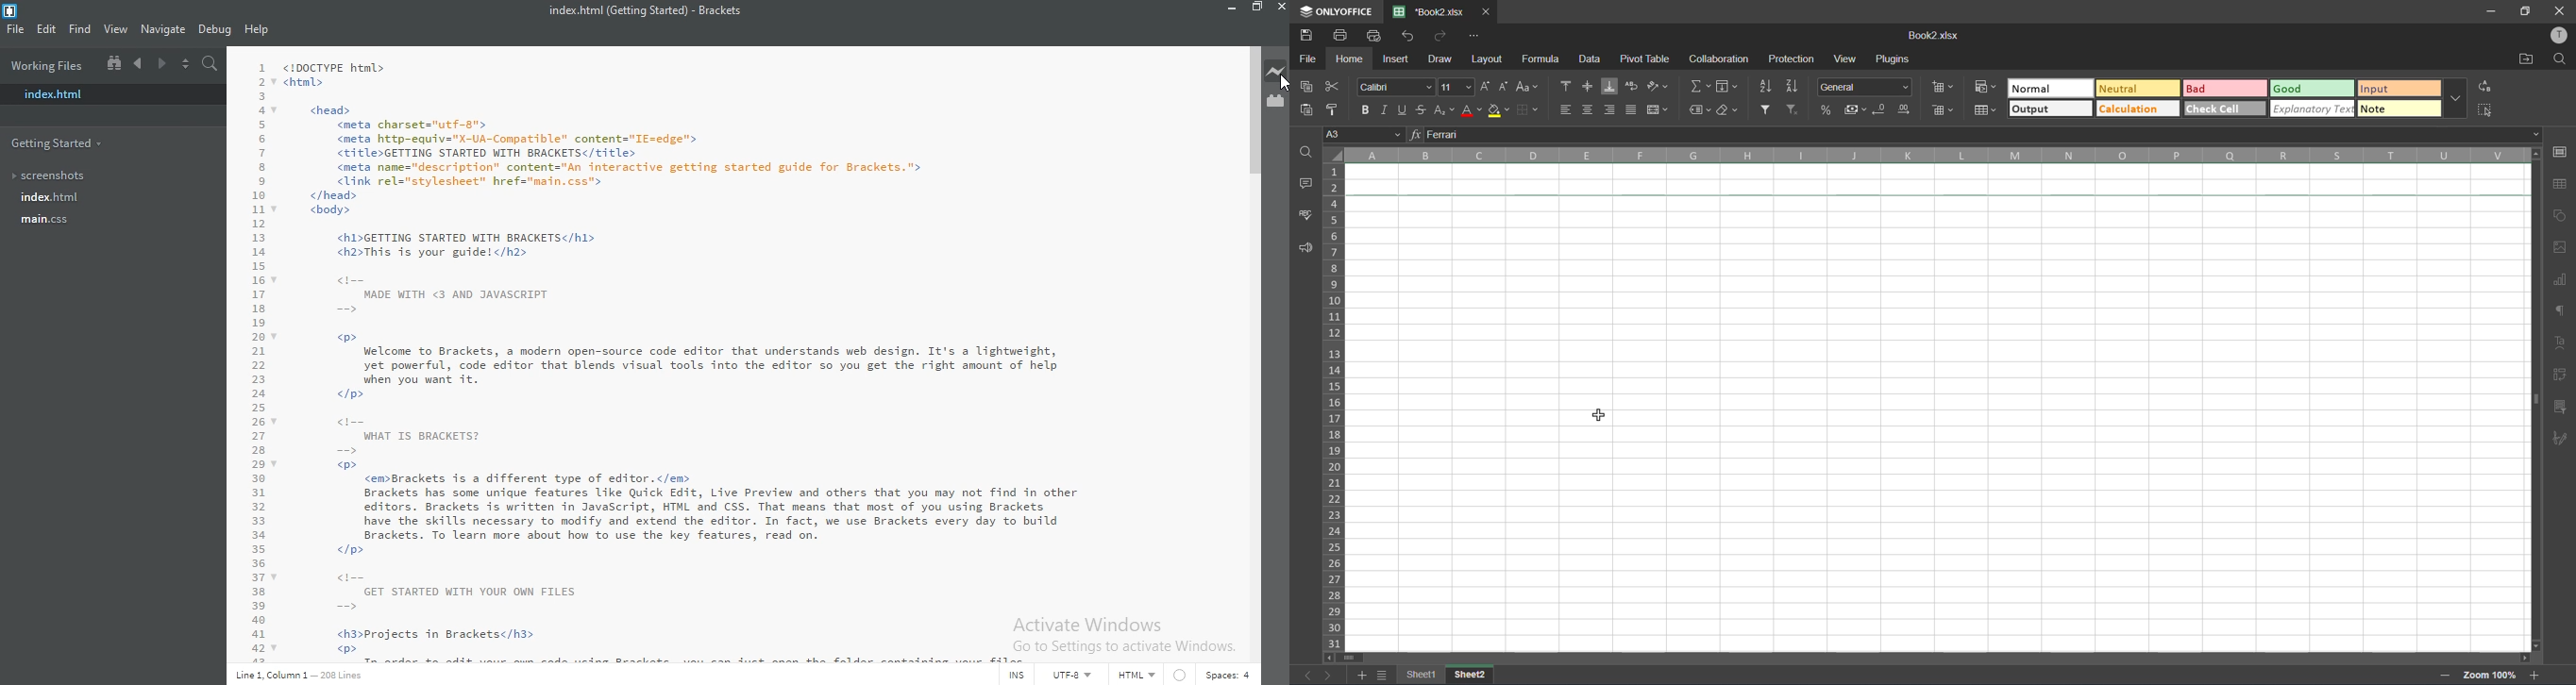 This screenshot has width=2576, height=700. What do you see at coordinates (1281, 85) in the screenshot?
I see `cursor on live preview` at bounding box center [1281, 85].